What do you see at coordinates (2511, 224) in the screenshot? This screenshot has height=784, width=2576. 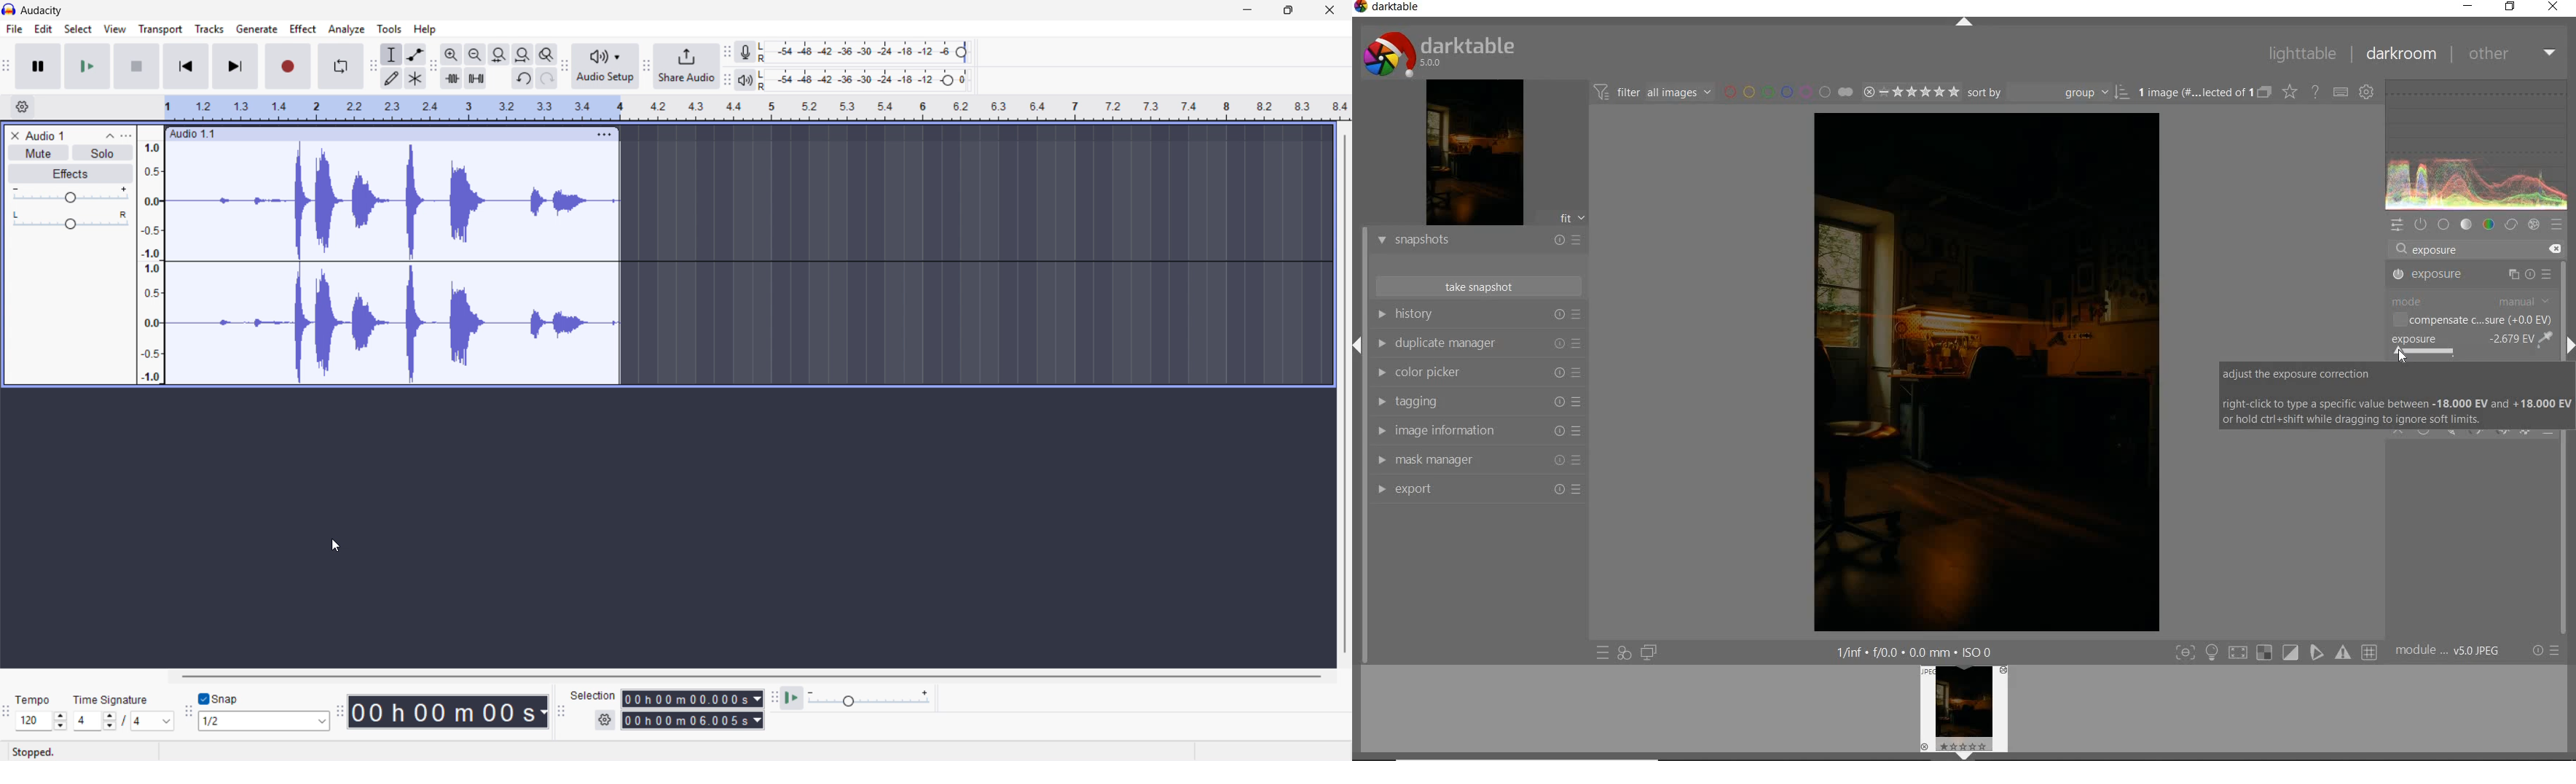 I see `correct` at bounding box center [2511, 224].